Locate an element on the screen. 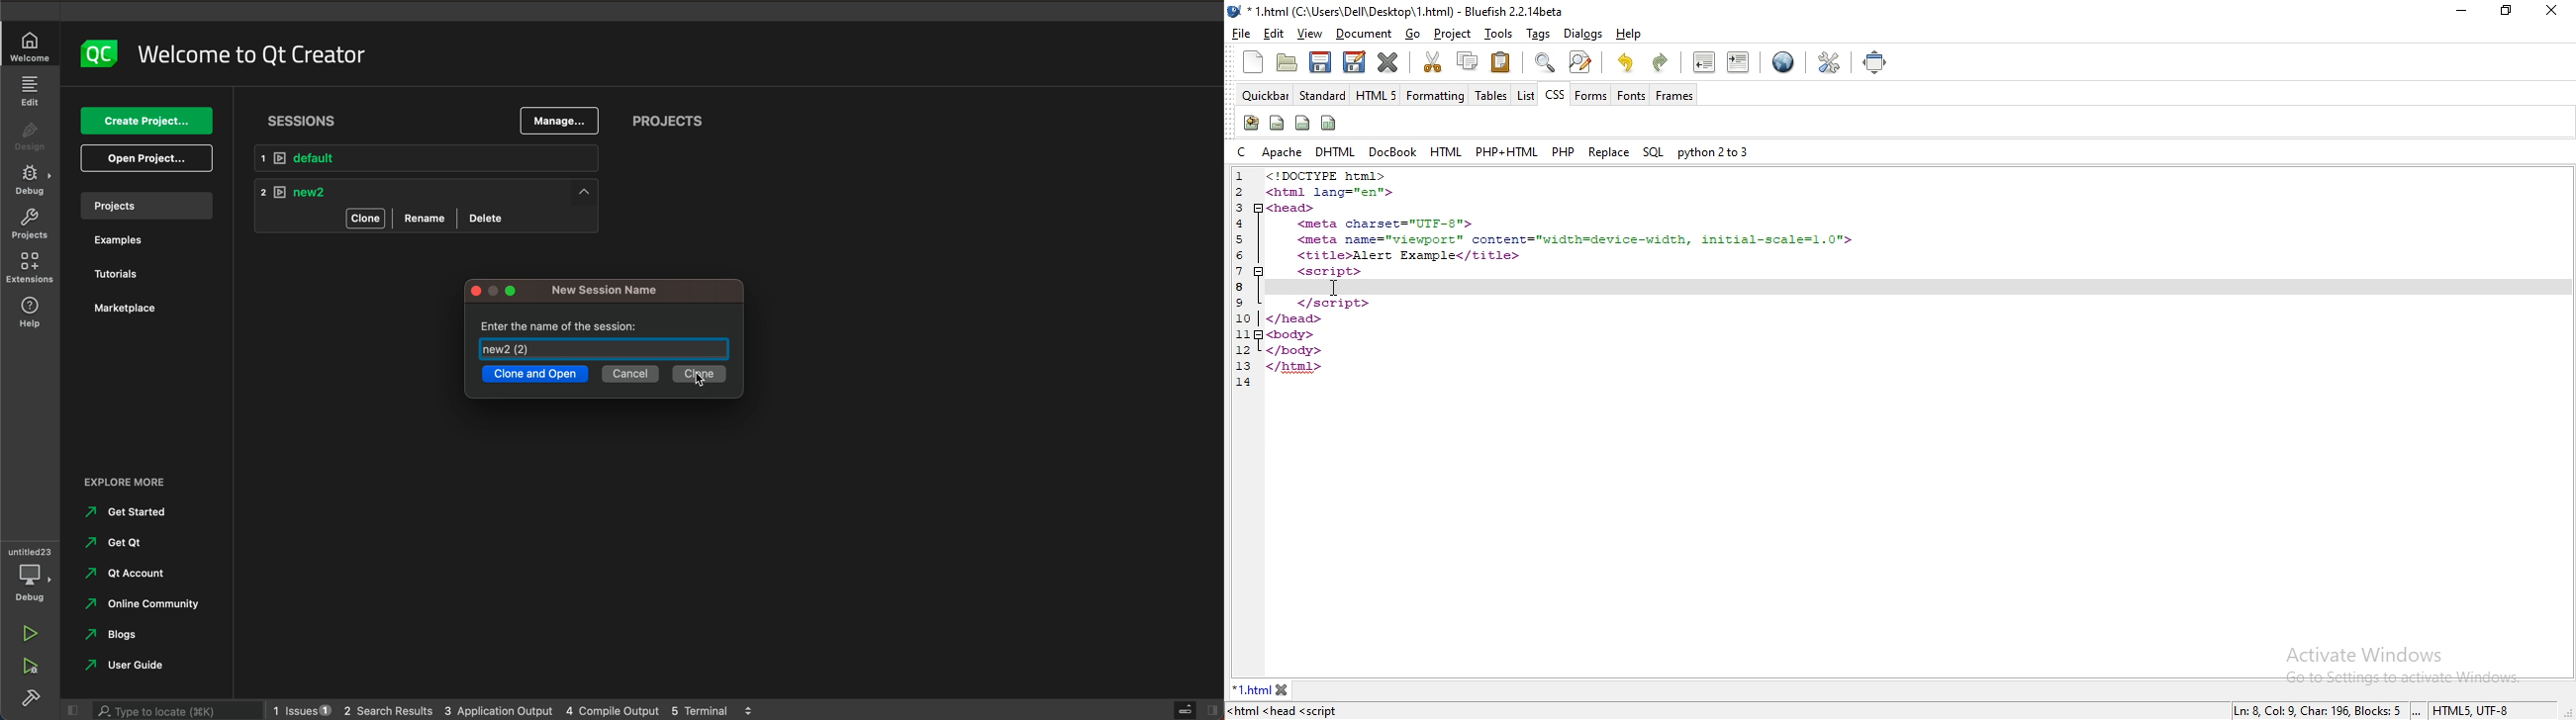 The width and height of the screenshot is (2576, 728). build is located at coordinates (28, 697).